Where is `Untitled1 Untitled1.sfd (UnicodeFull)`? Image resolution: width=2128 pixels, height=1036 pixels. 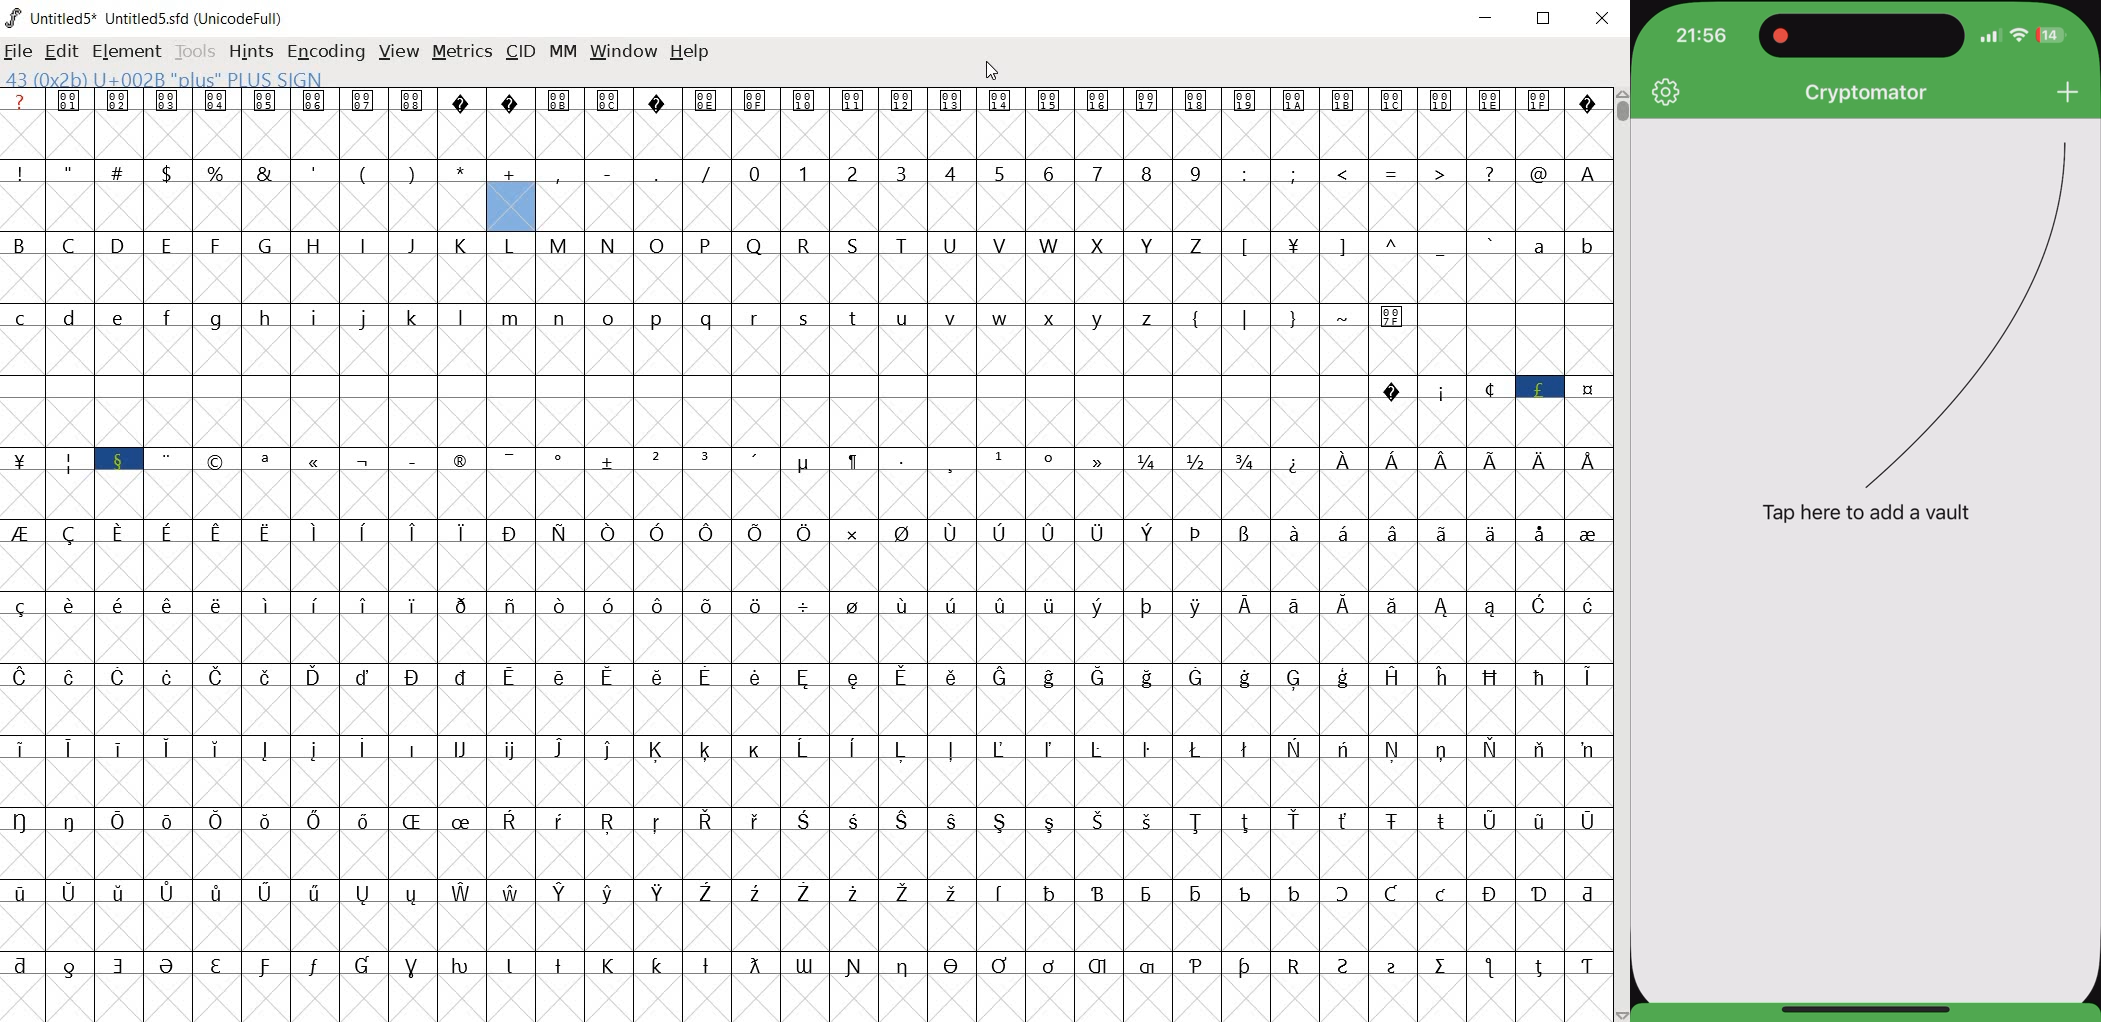 Untitled1 Untitled1.sfd (UnicodeFull) is located at coordinates (150, 18).